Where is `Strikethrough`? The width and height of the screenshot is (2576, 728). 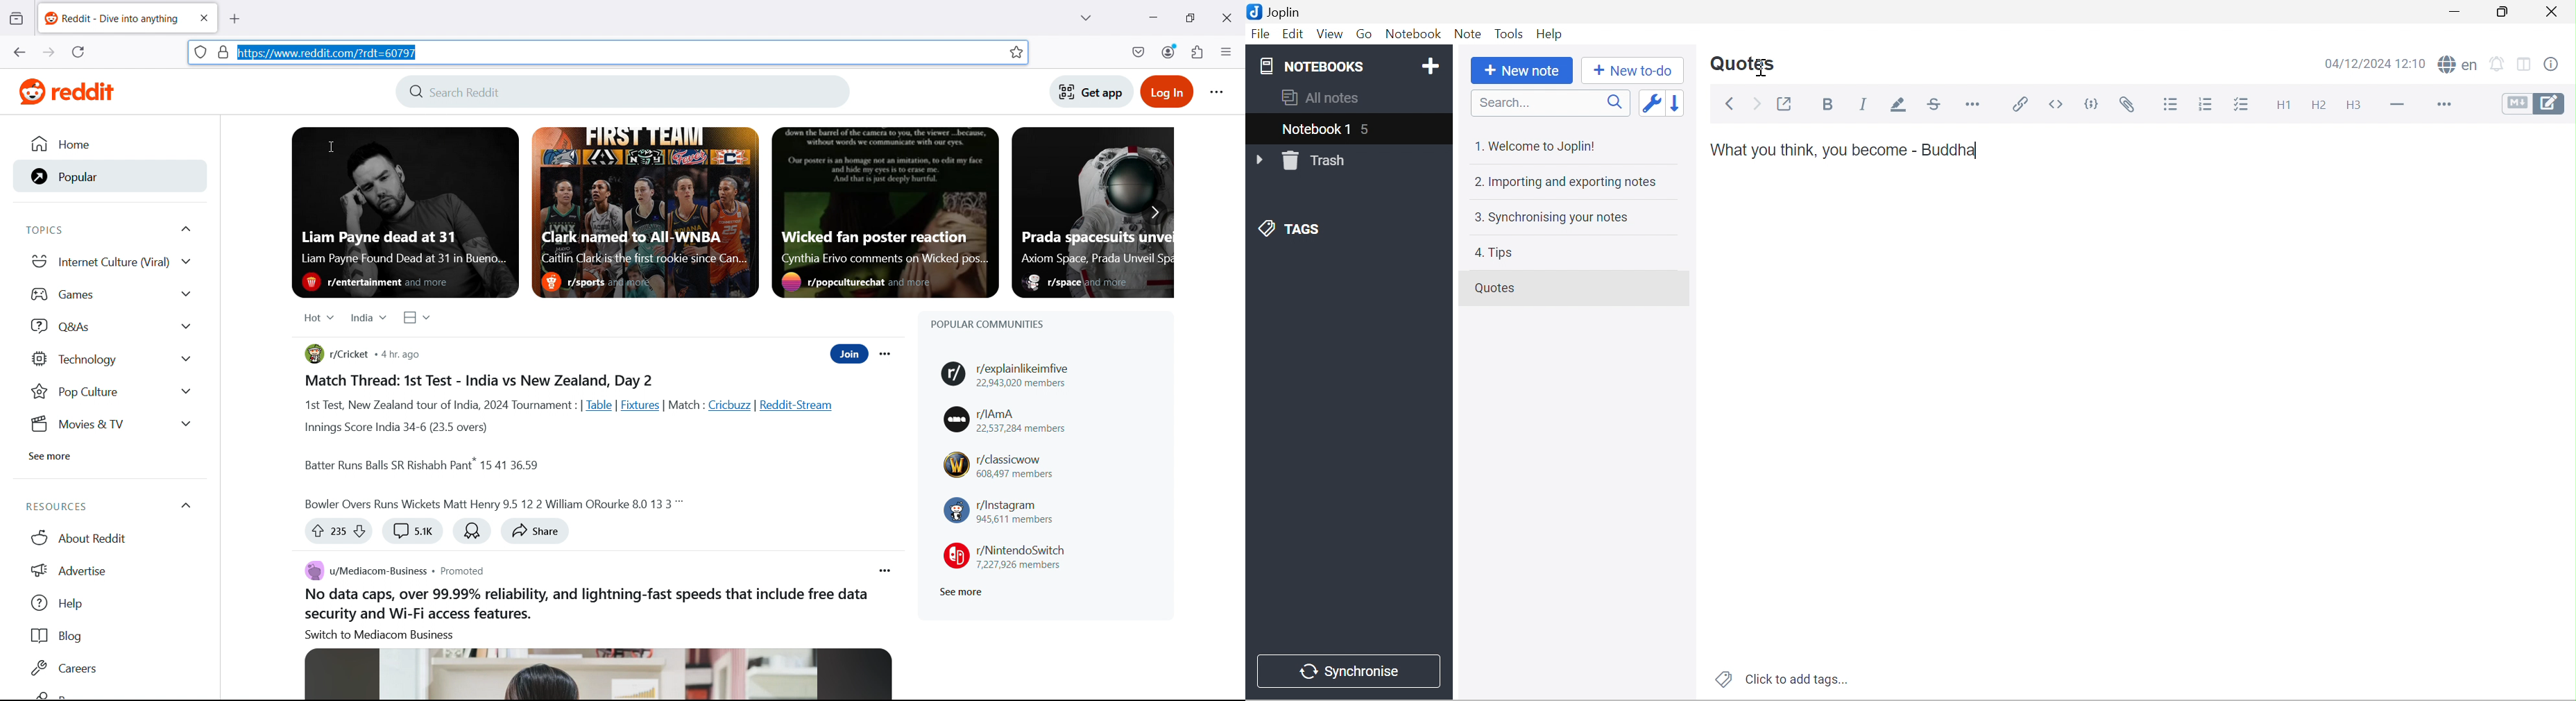 Strikethrough is located at coordinates (1934, 105).